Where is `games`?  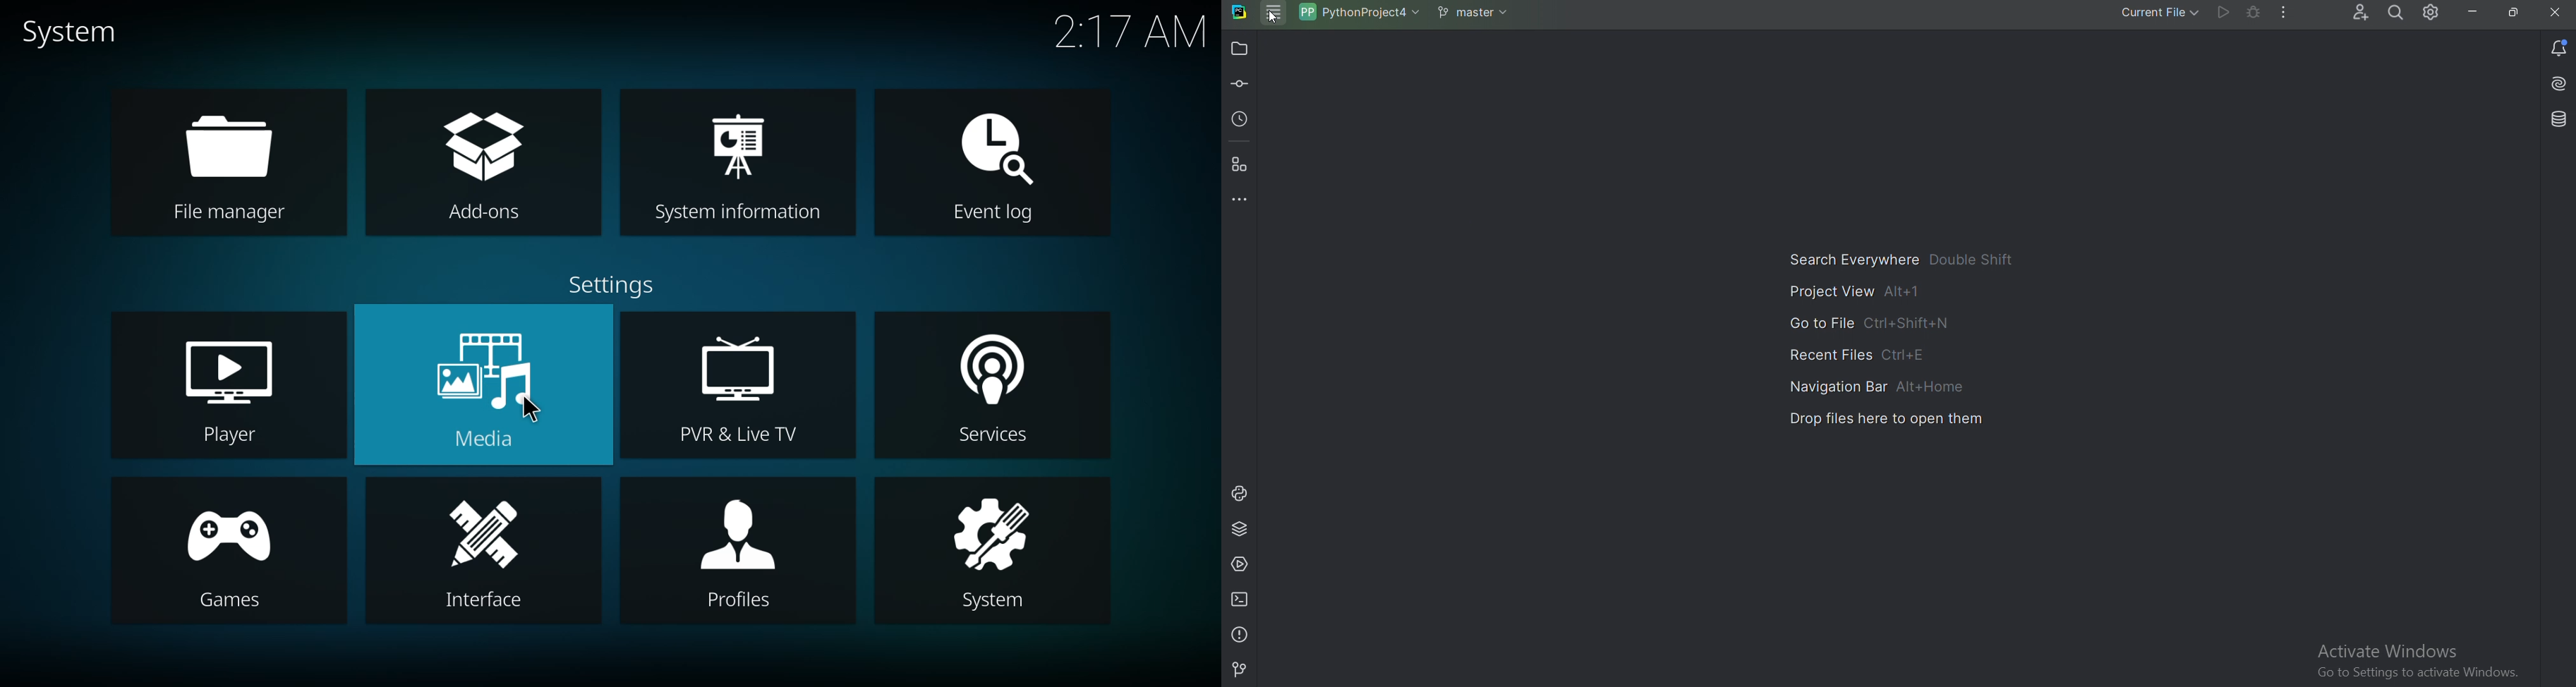
games is located at coordinates (228, 555).